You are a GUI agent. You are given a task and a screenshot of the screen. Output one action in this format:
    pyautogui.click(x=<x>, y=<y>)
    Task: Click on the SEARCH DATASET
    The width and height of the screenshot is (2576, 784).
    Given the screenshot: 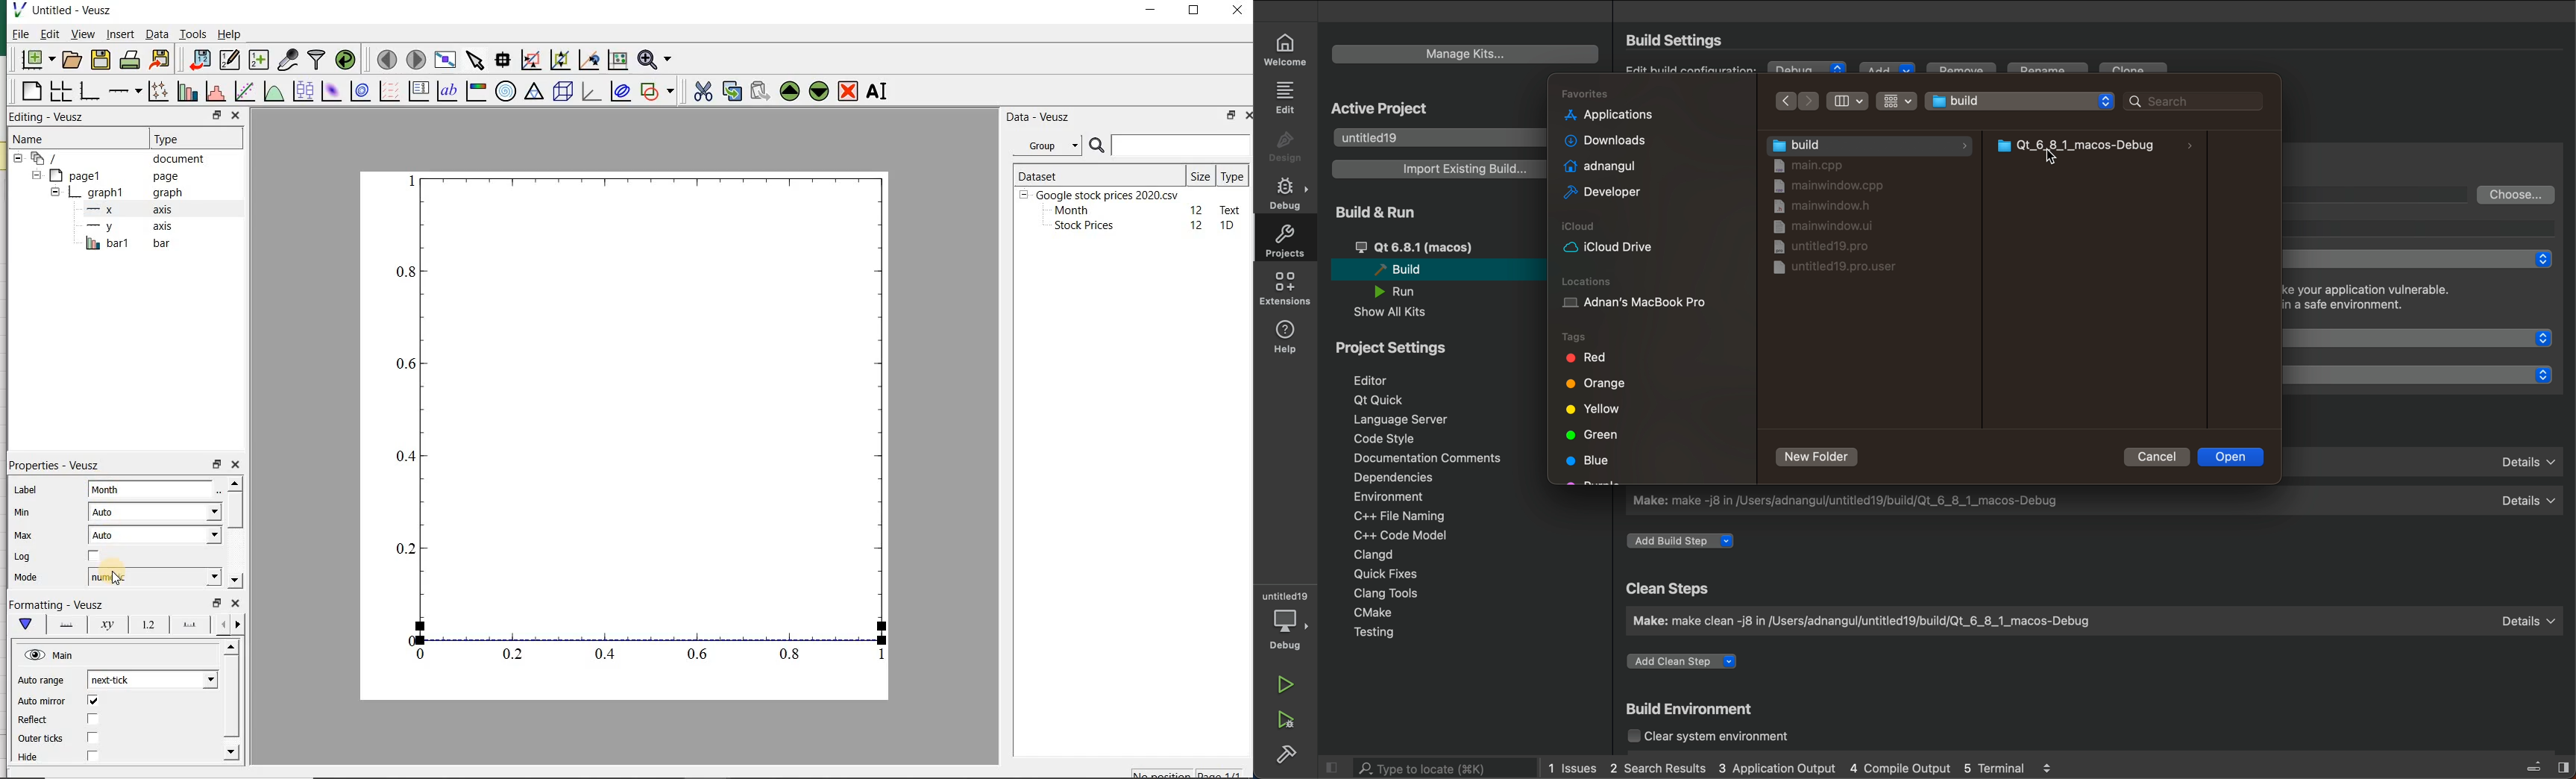 What is the action you would take?
    pyautogui.click(x=1169, y=145)
    